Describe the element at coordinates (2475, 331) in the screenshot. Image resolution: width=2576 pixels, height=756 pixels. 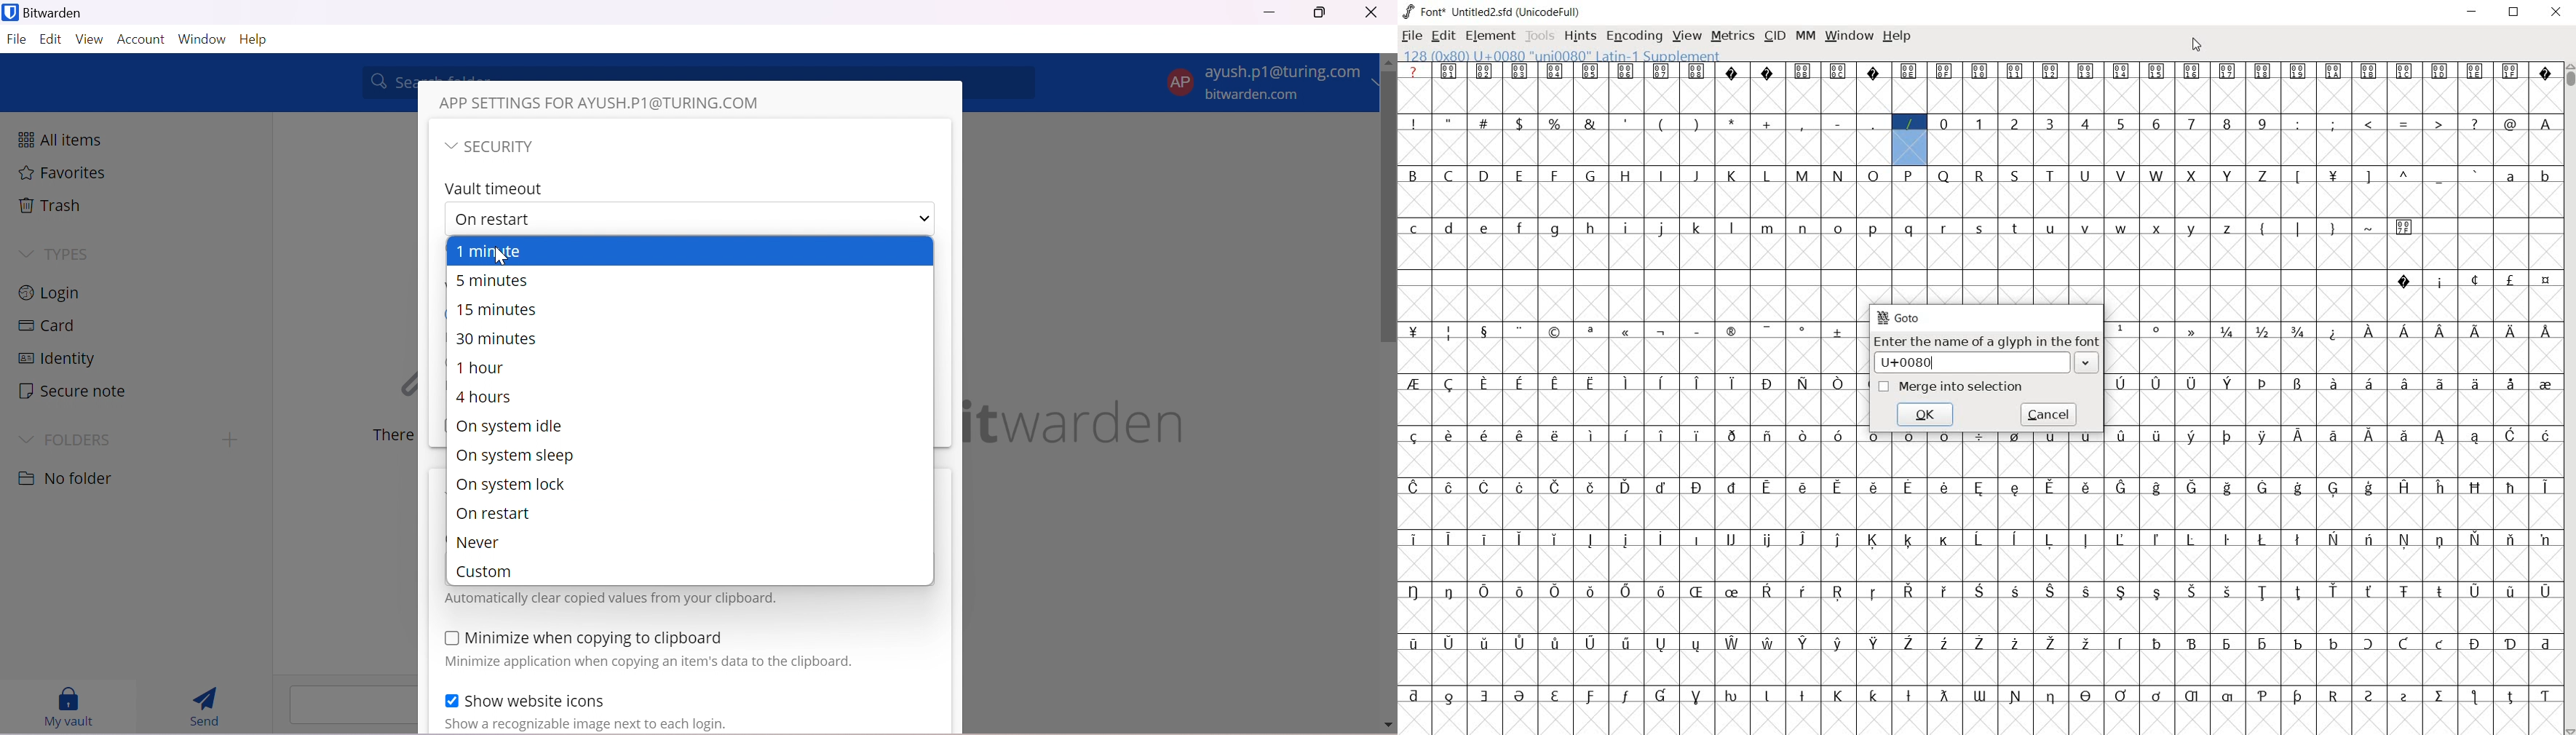
I see `glyph` at that location.